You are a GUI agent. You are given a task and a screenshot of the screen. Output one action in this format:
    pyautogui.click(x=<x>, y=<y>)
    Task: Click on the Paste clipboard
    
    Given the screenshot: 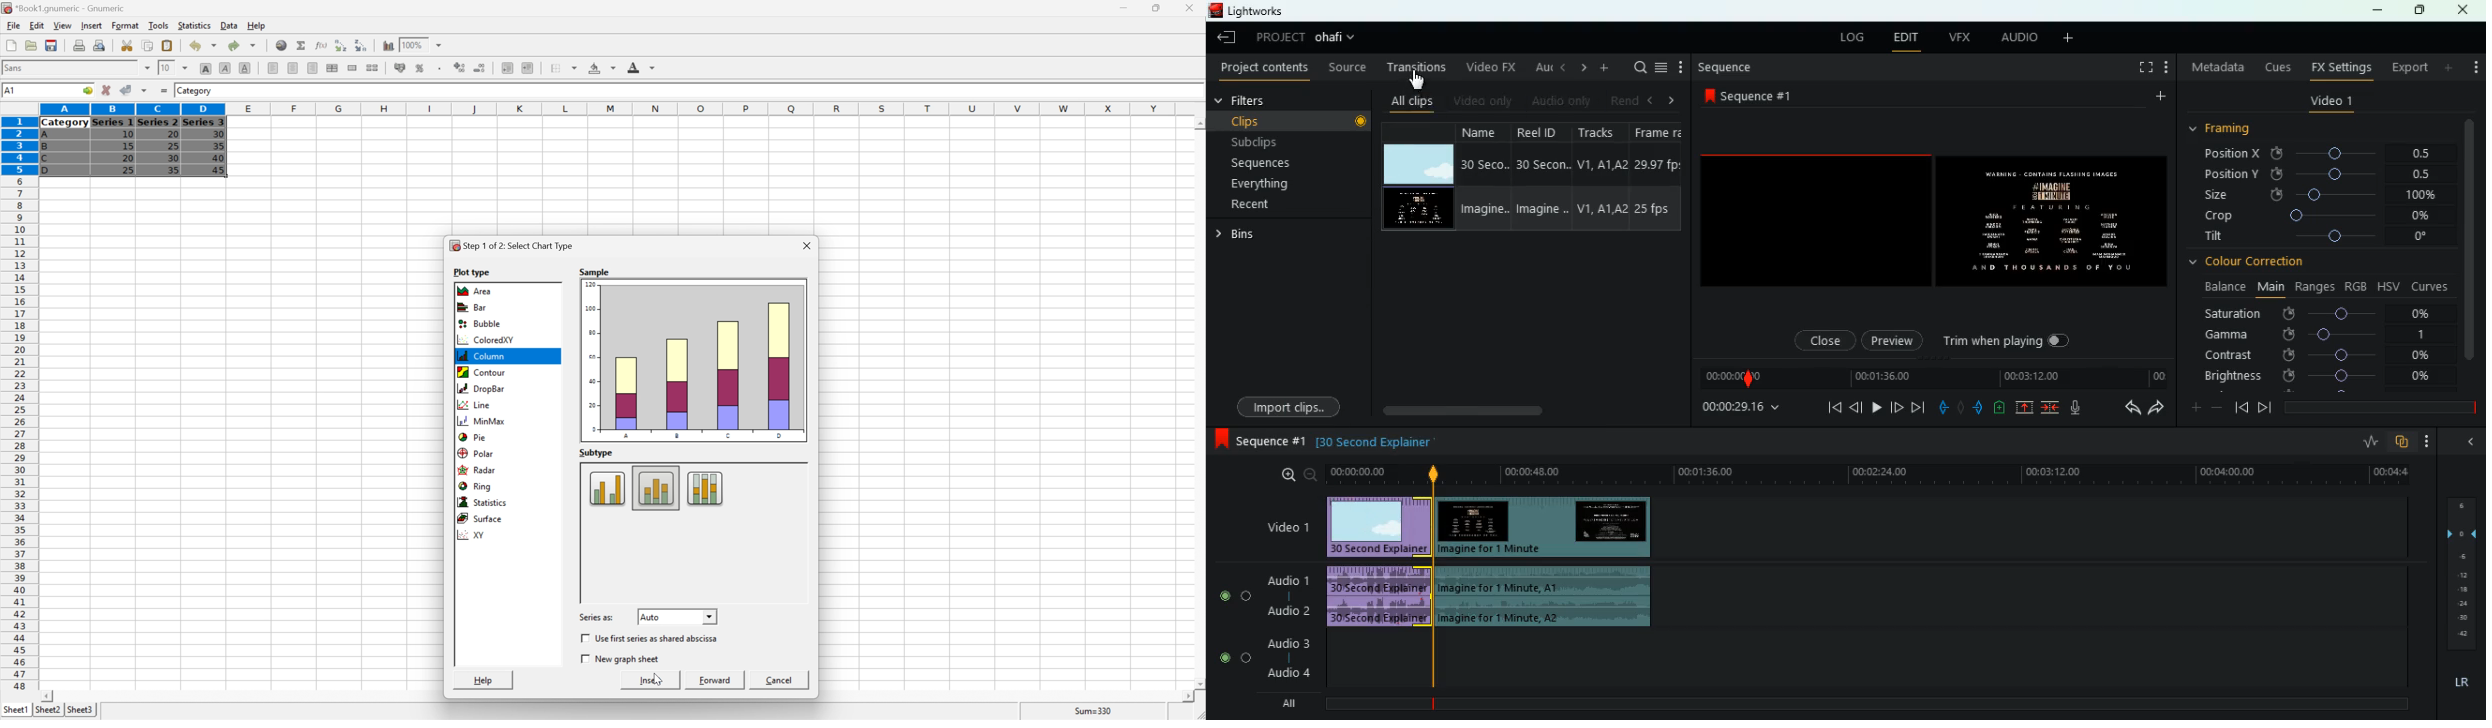 What is the action you would take?
    pyautogui.click(x=167, y=44)
    